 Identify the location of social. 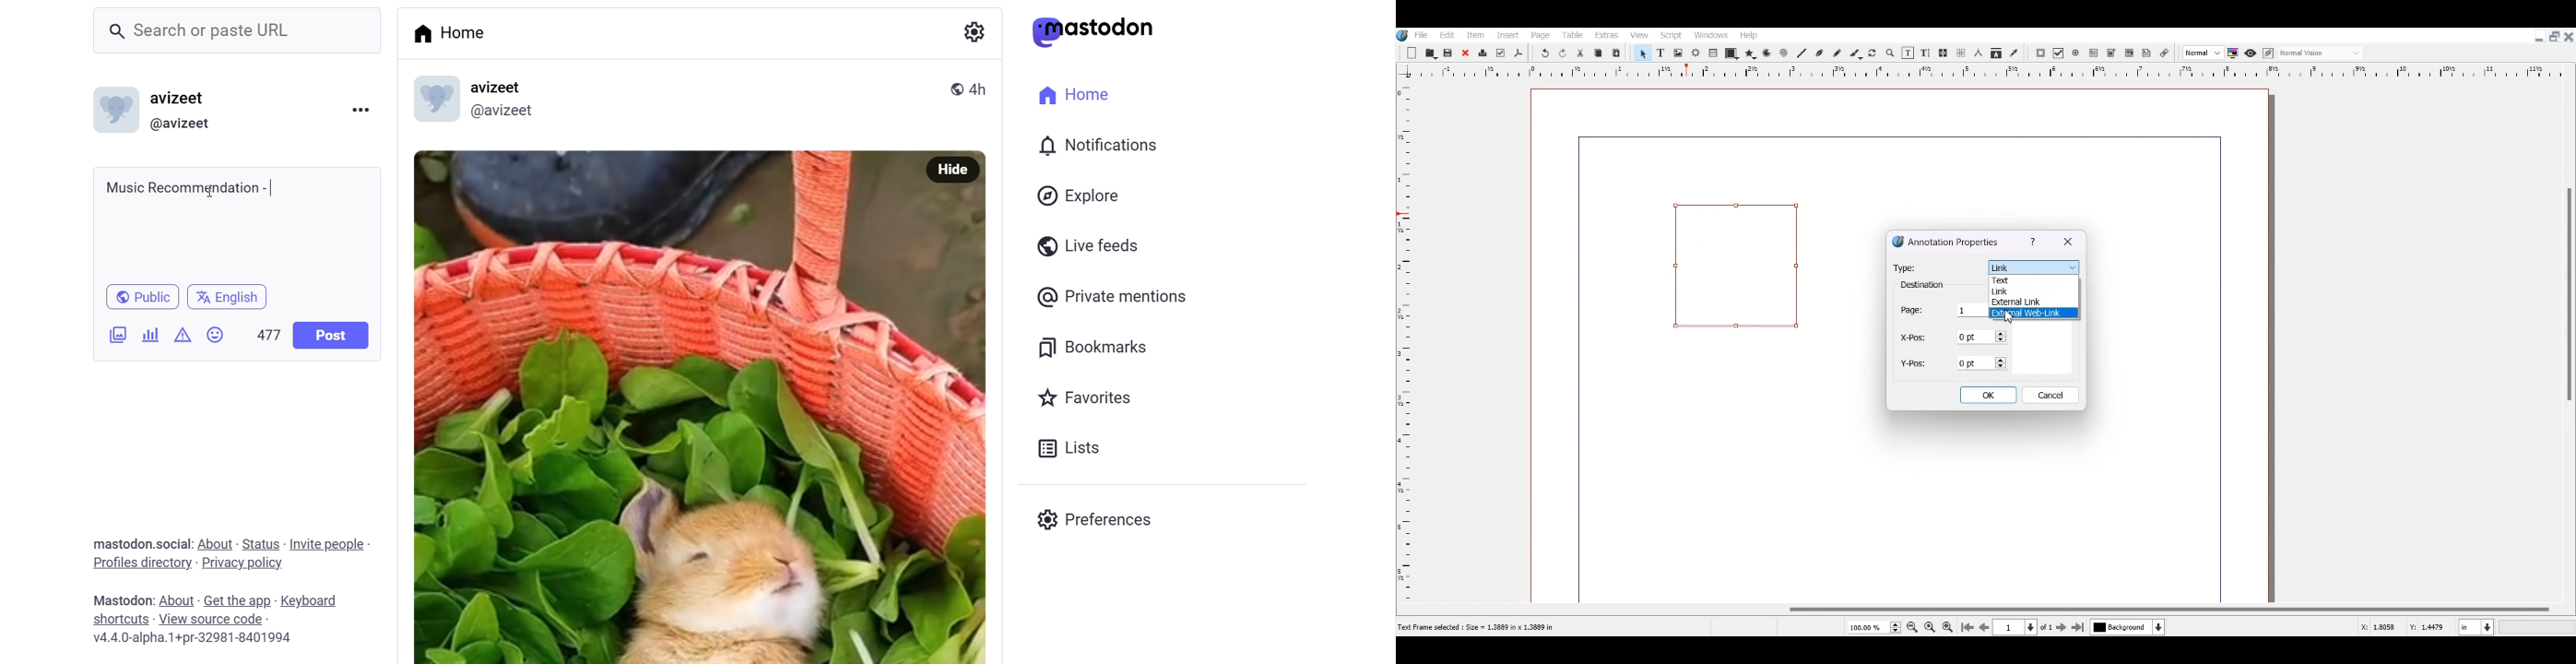
(174, 543).